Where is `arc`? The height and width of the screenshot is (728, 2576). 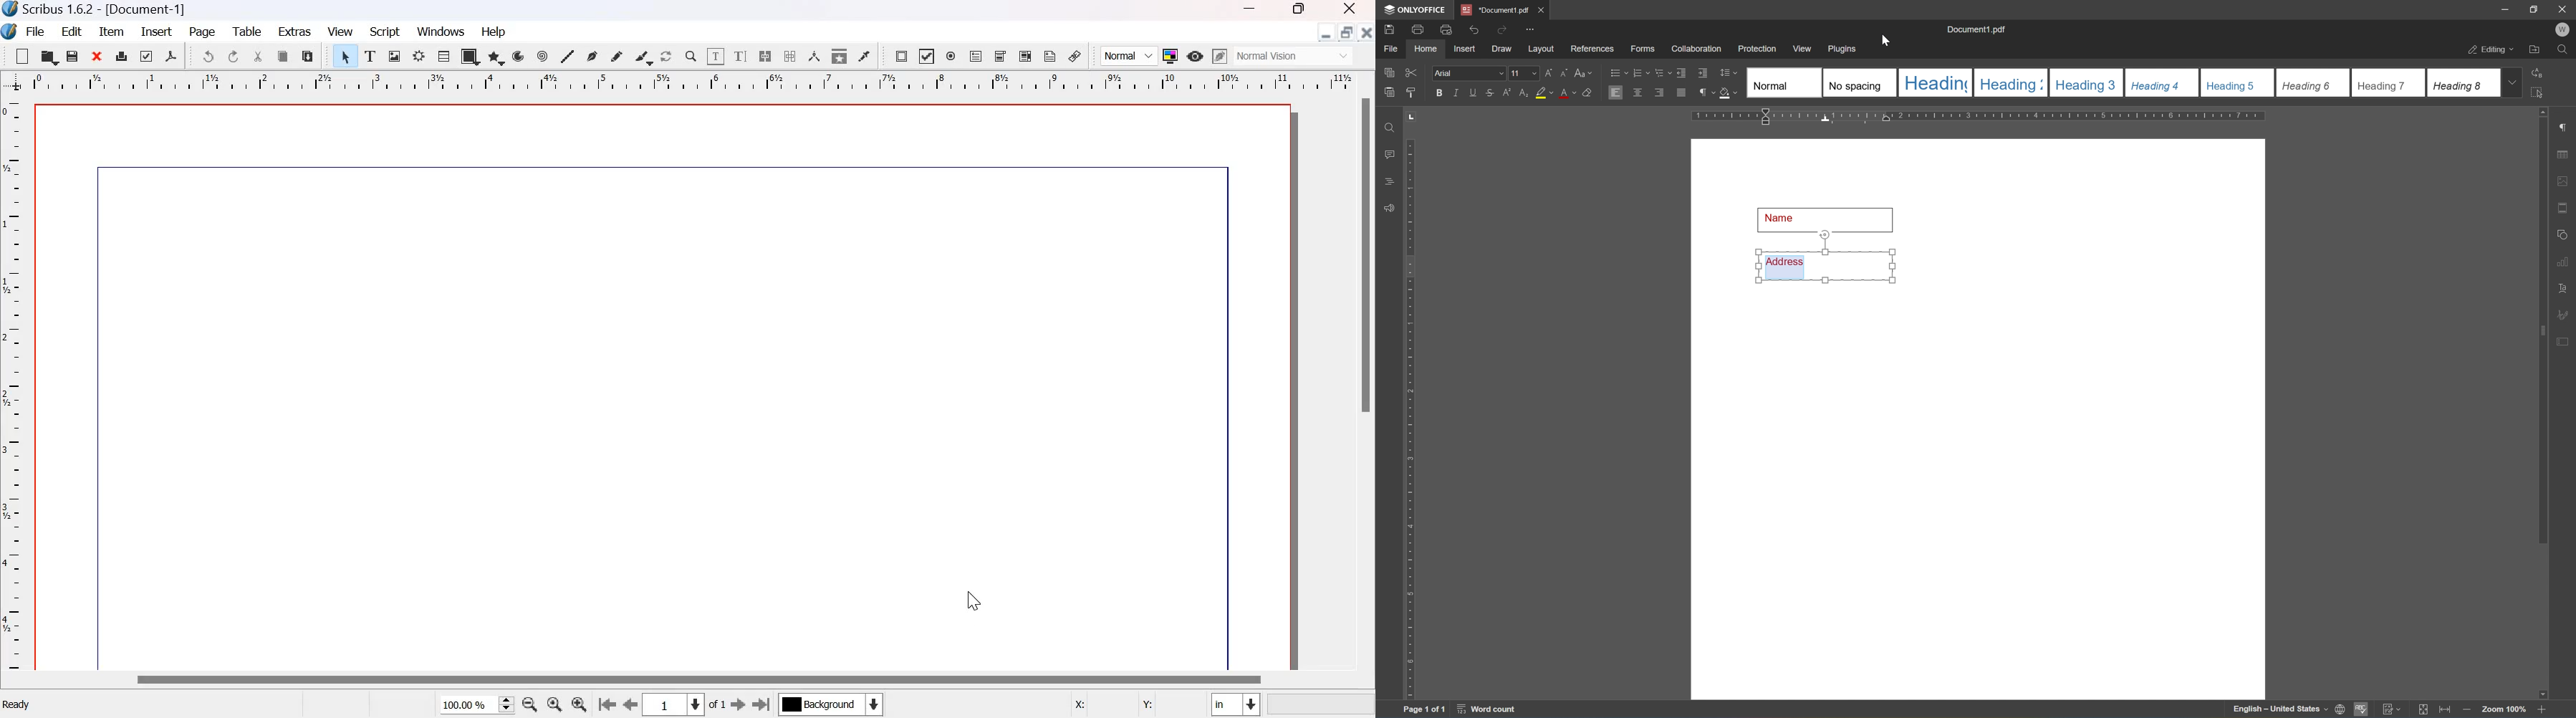
arc is located at coordinates (496, 57).